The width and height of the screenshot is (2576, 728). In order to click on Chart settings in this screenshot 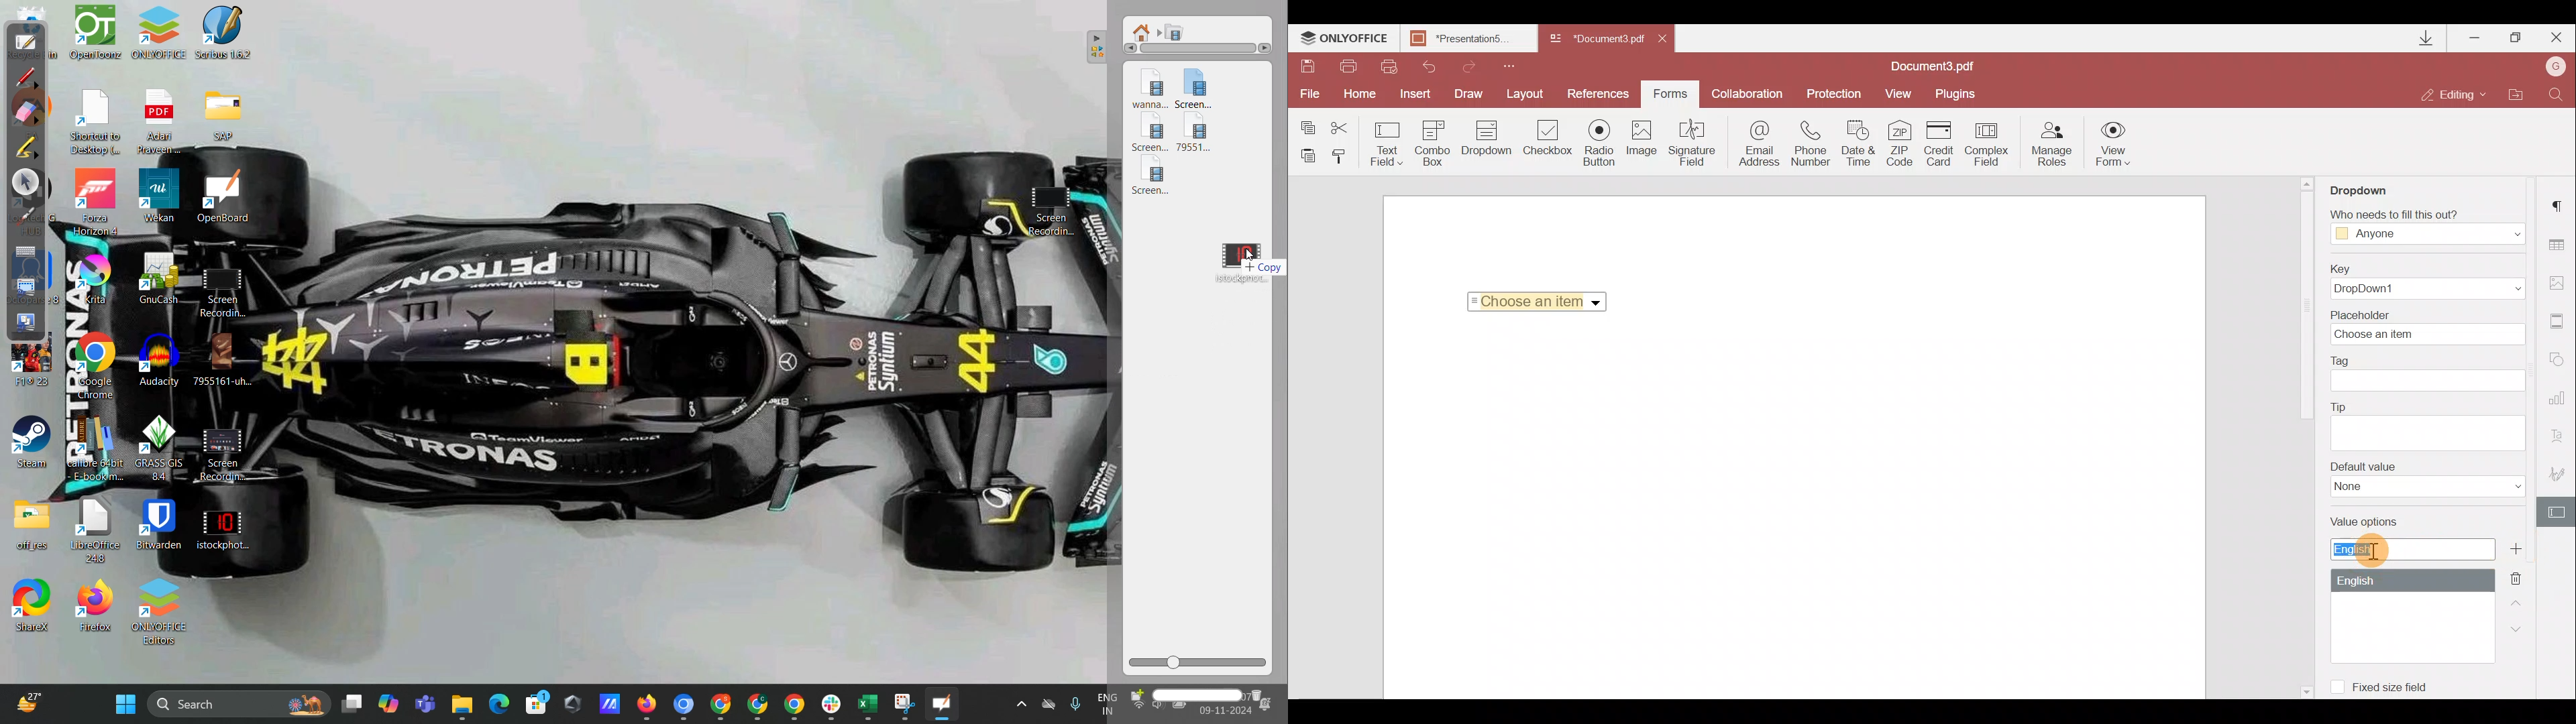, I will do `click(2559, 404)`.